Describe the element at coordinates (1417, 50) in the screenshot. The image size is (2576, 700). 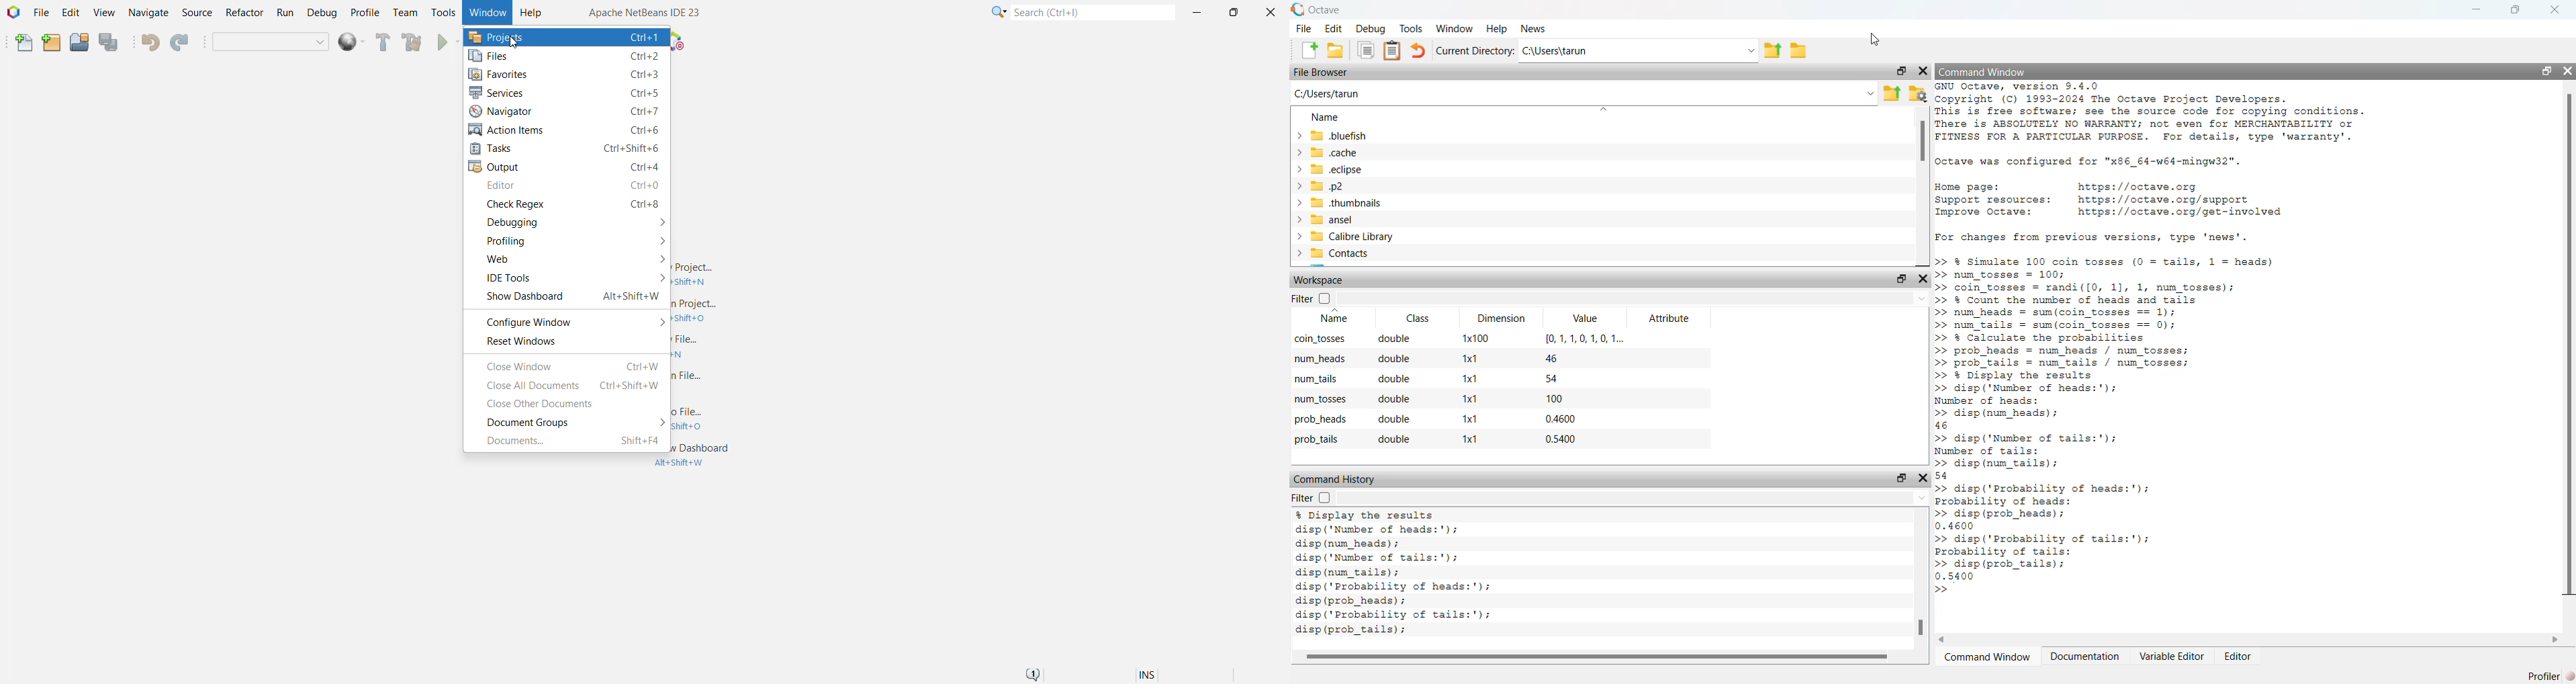
I see `Undo` at that location.